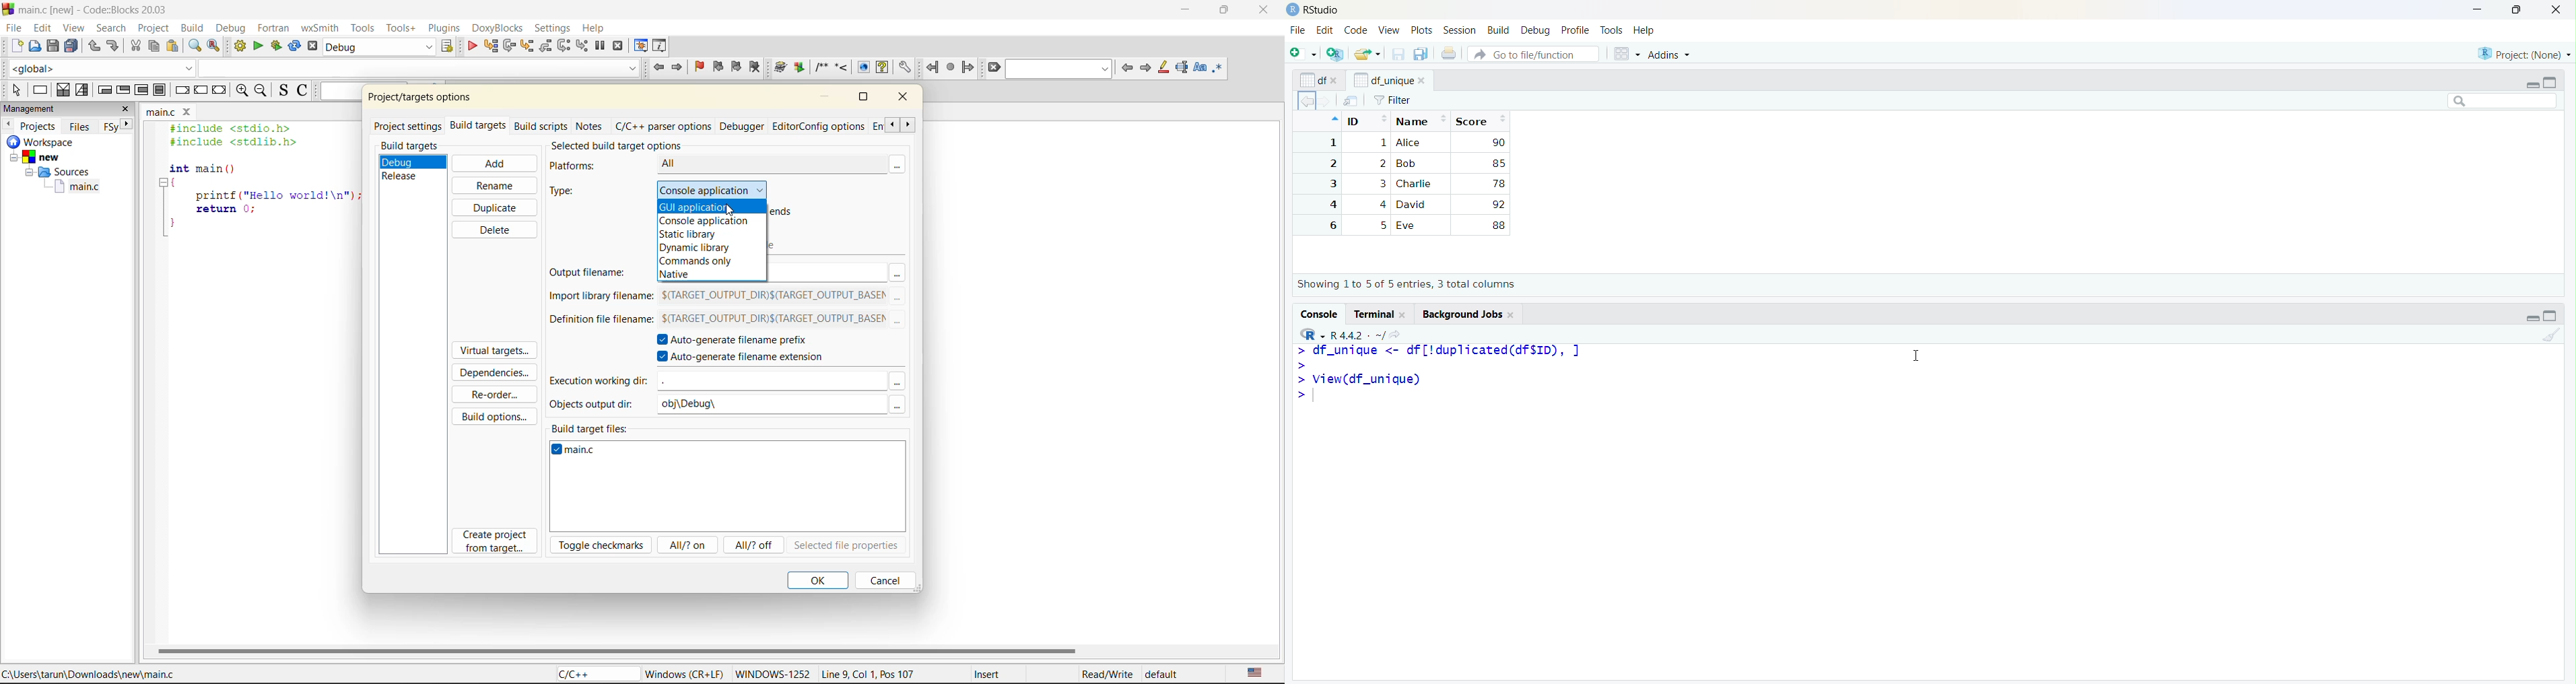 Image resolution: width=2576 pixels, height=700 pixels. I want to click on build targets, so click(410, 145).